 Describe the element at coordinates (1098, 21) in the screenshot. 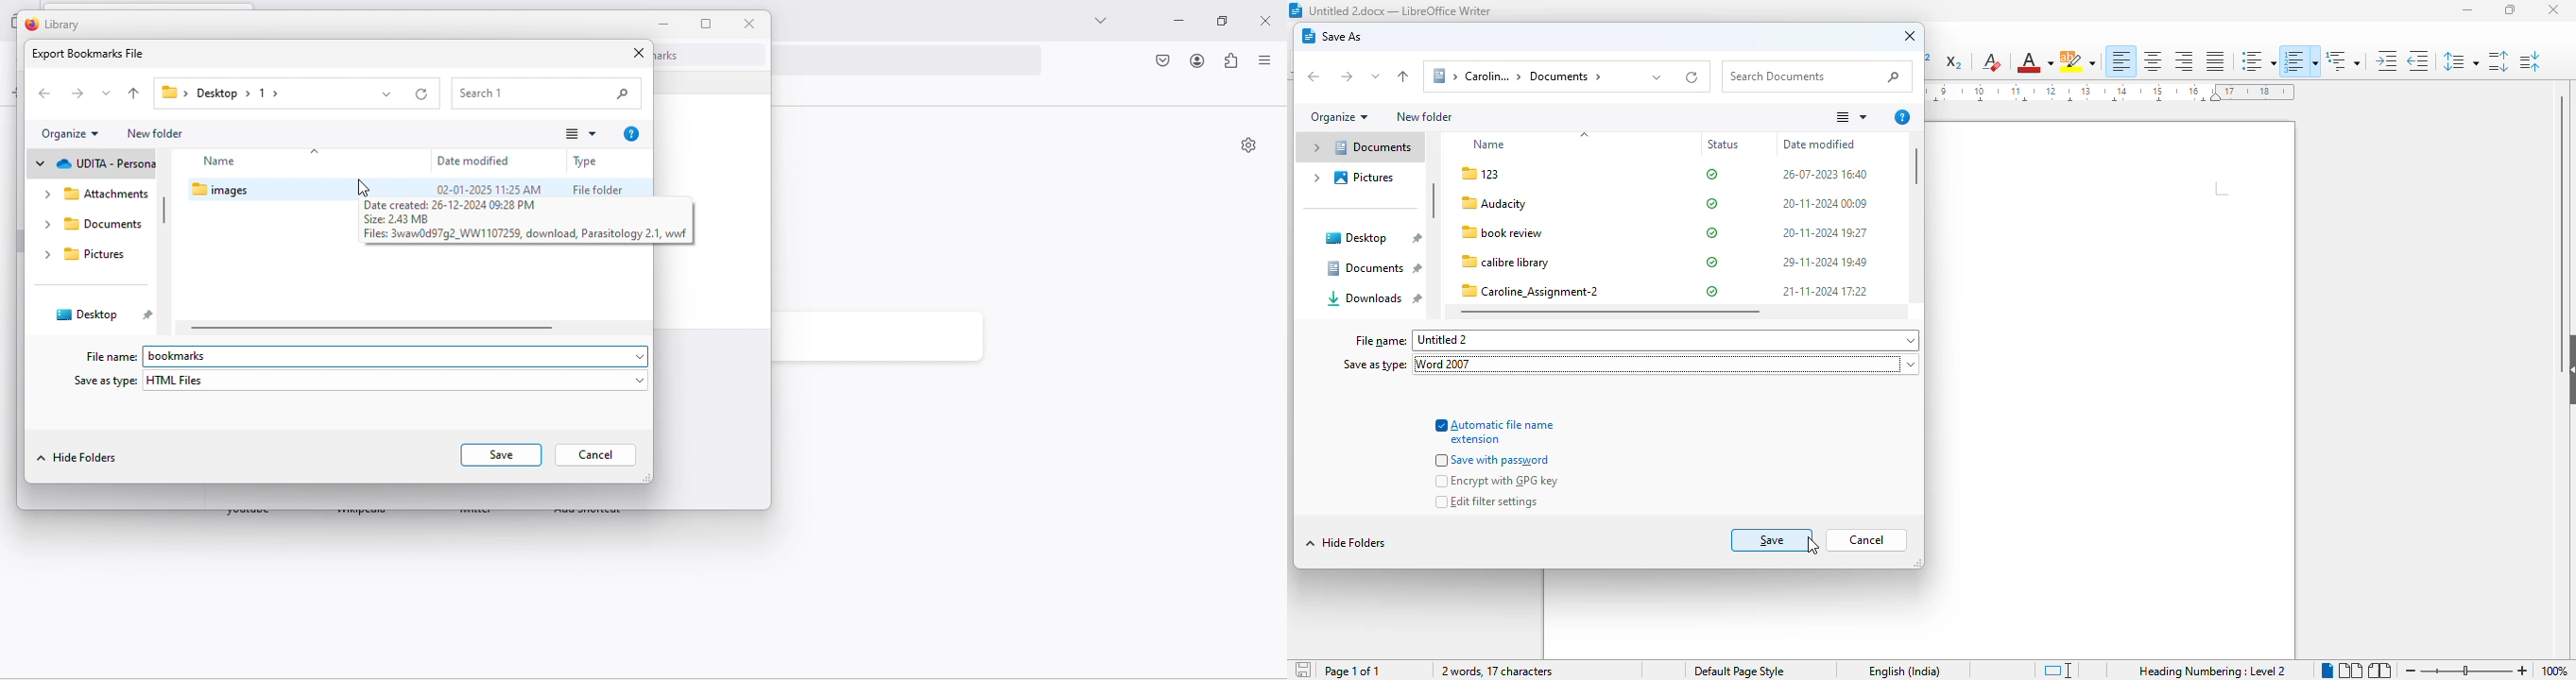

I see `more` at that location.